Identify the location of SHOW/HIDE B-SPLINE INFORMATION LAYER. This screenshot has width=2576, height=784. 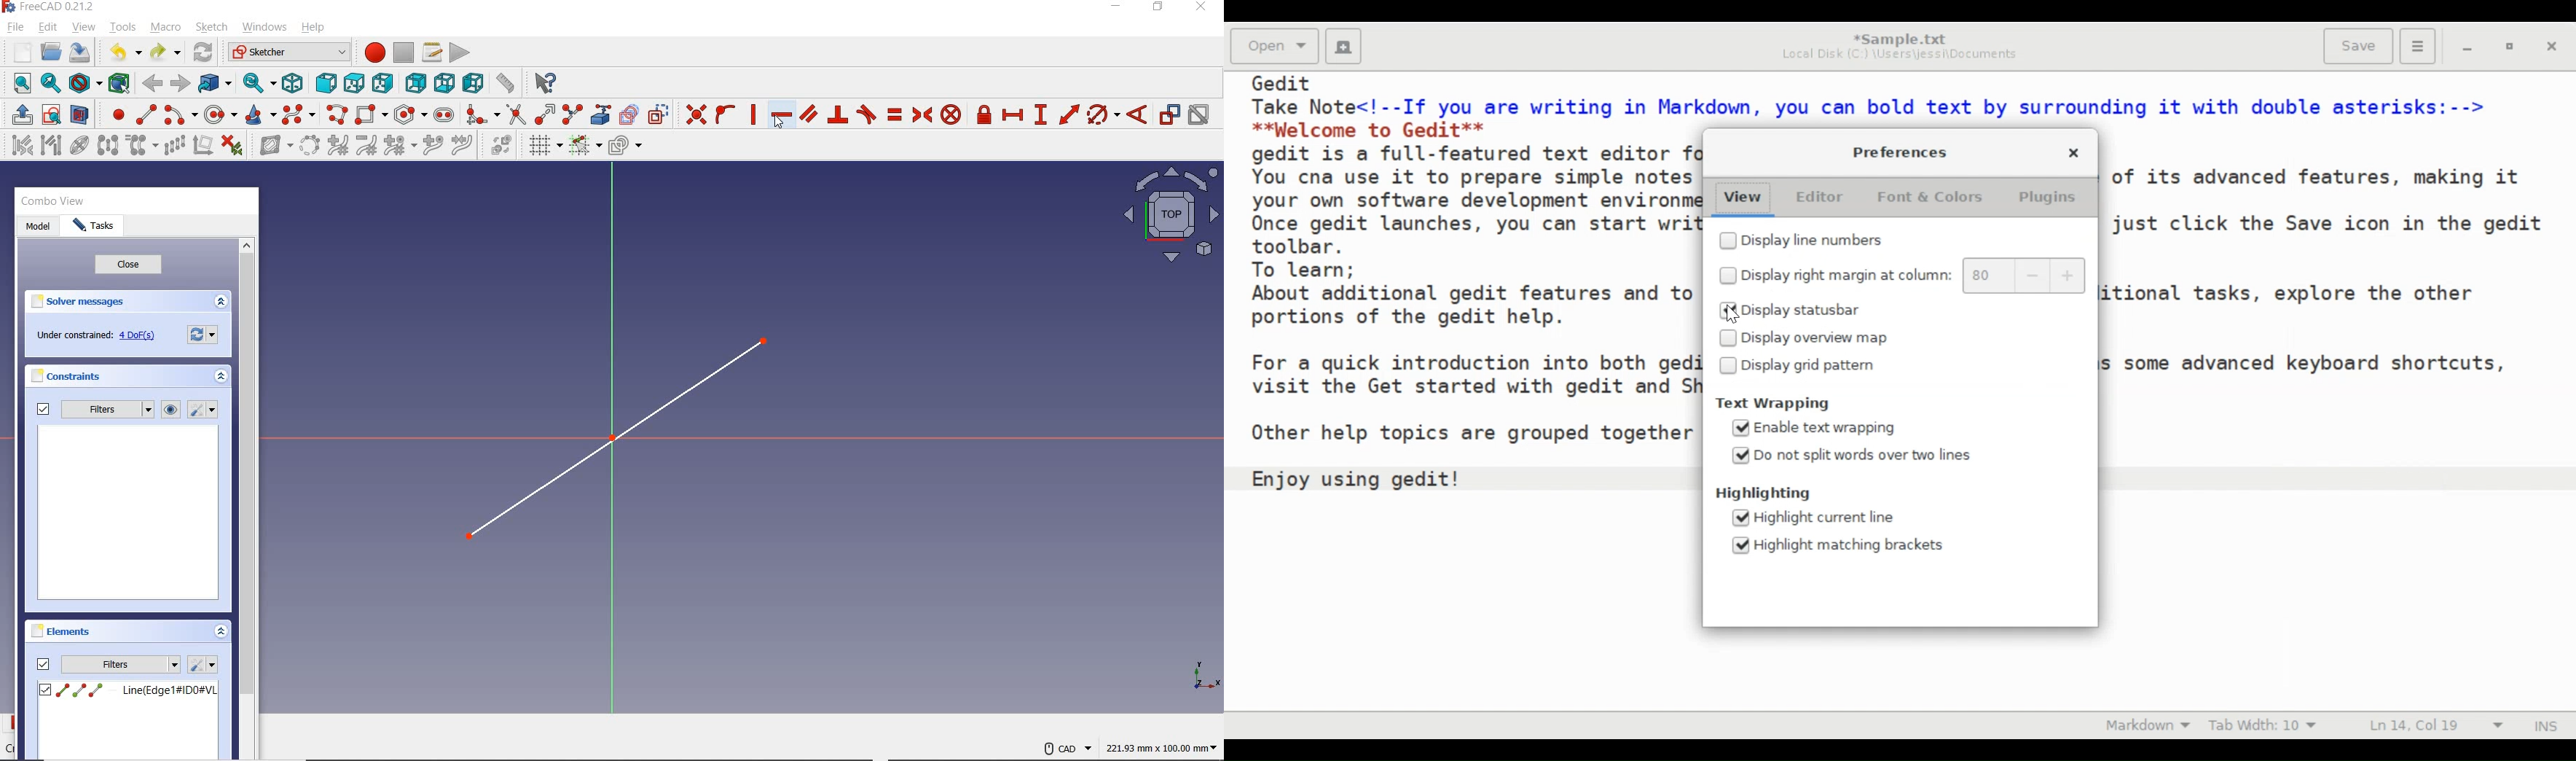
(274, 147).